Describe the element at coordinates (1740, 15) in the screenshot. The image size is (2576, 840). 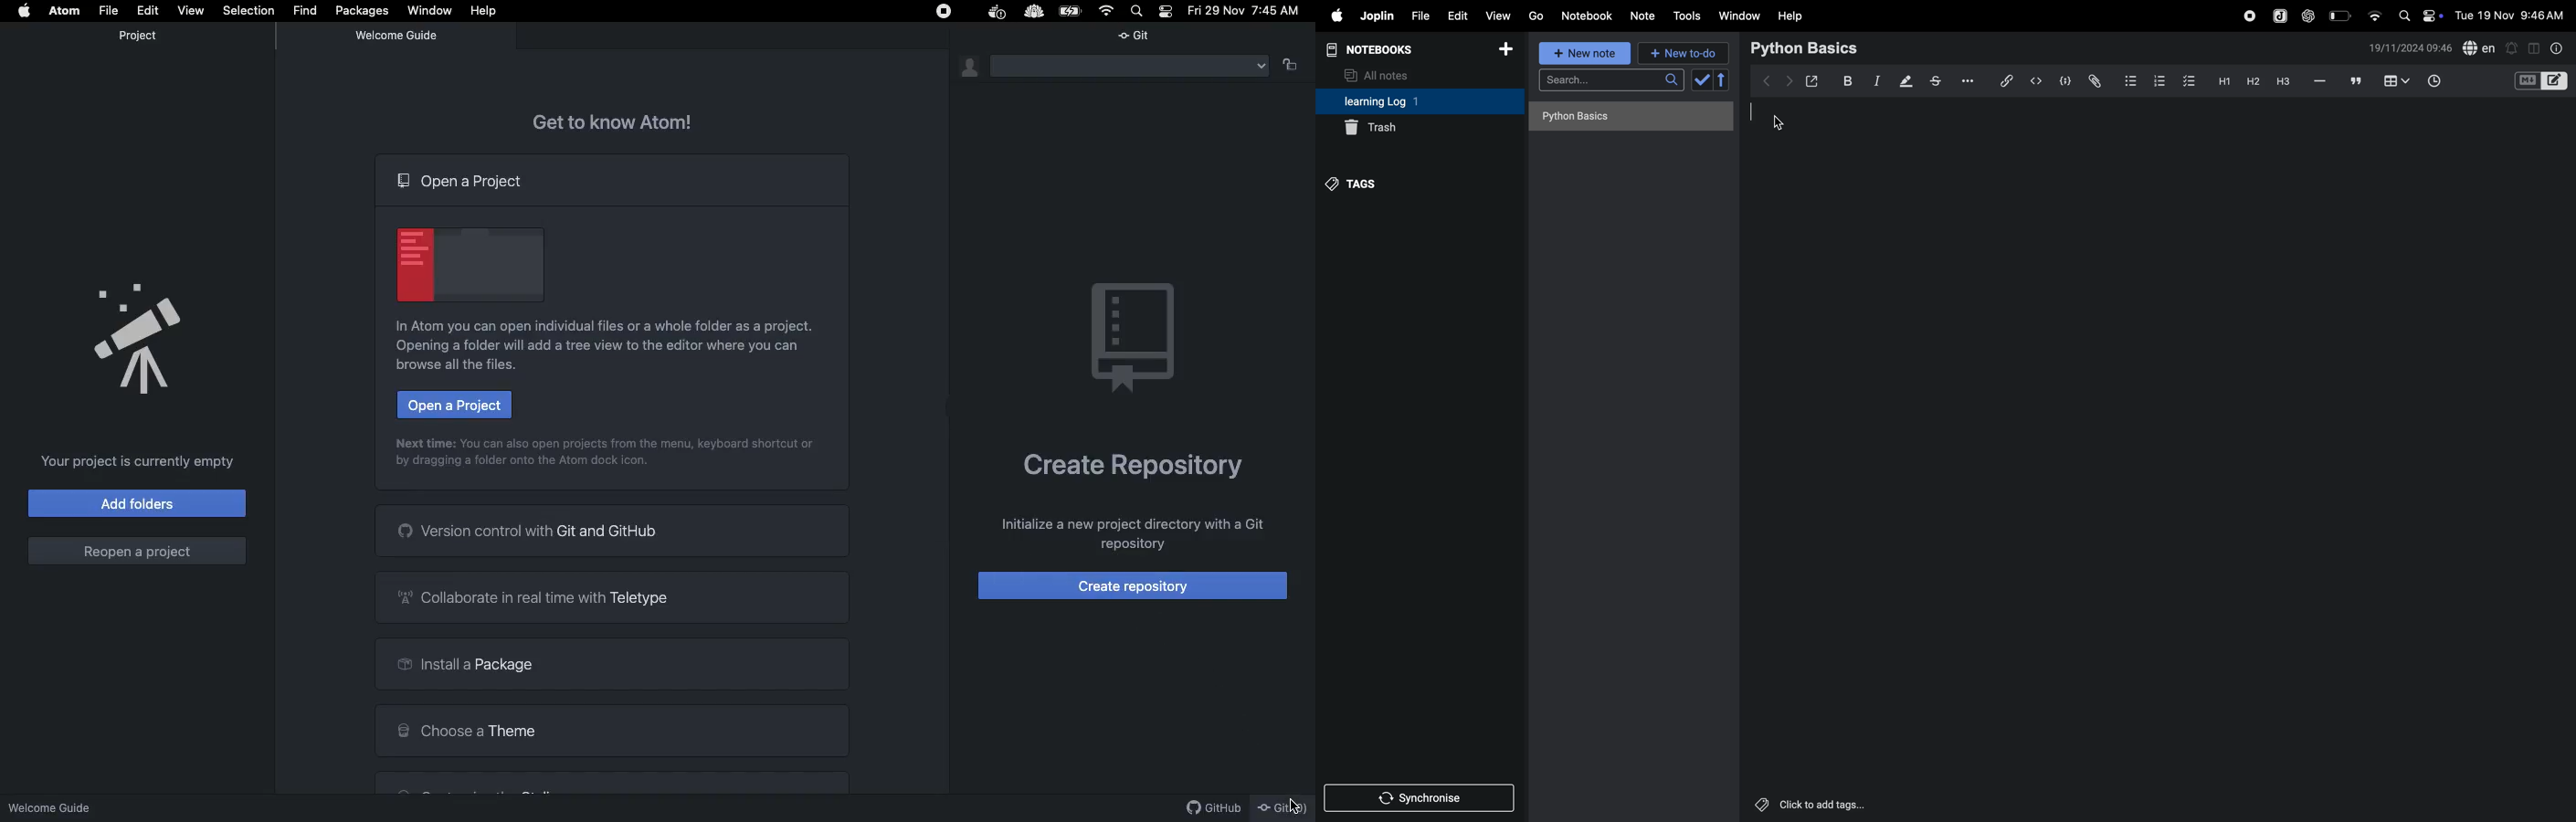
I see `window` at that location.